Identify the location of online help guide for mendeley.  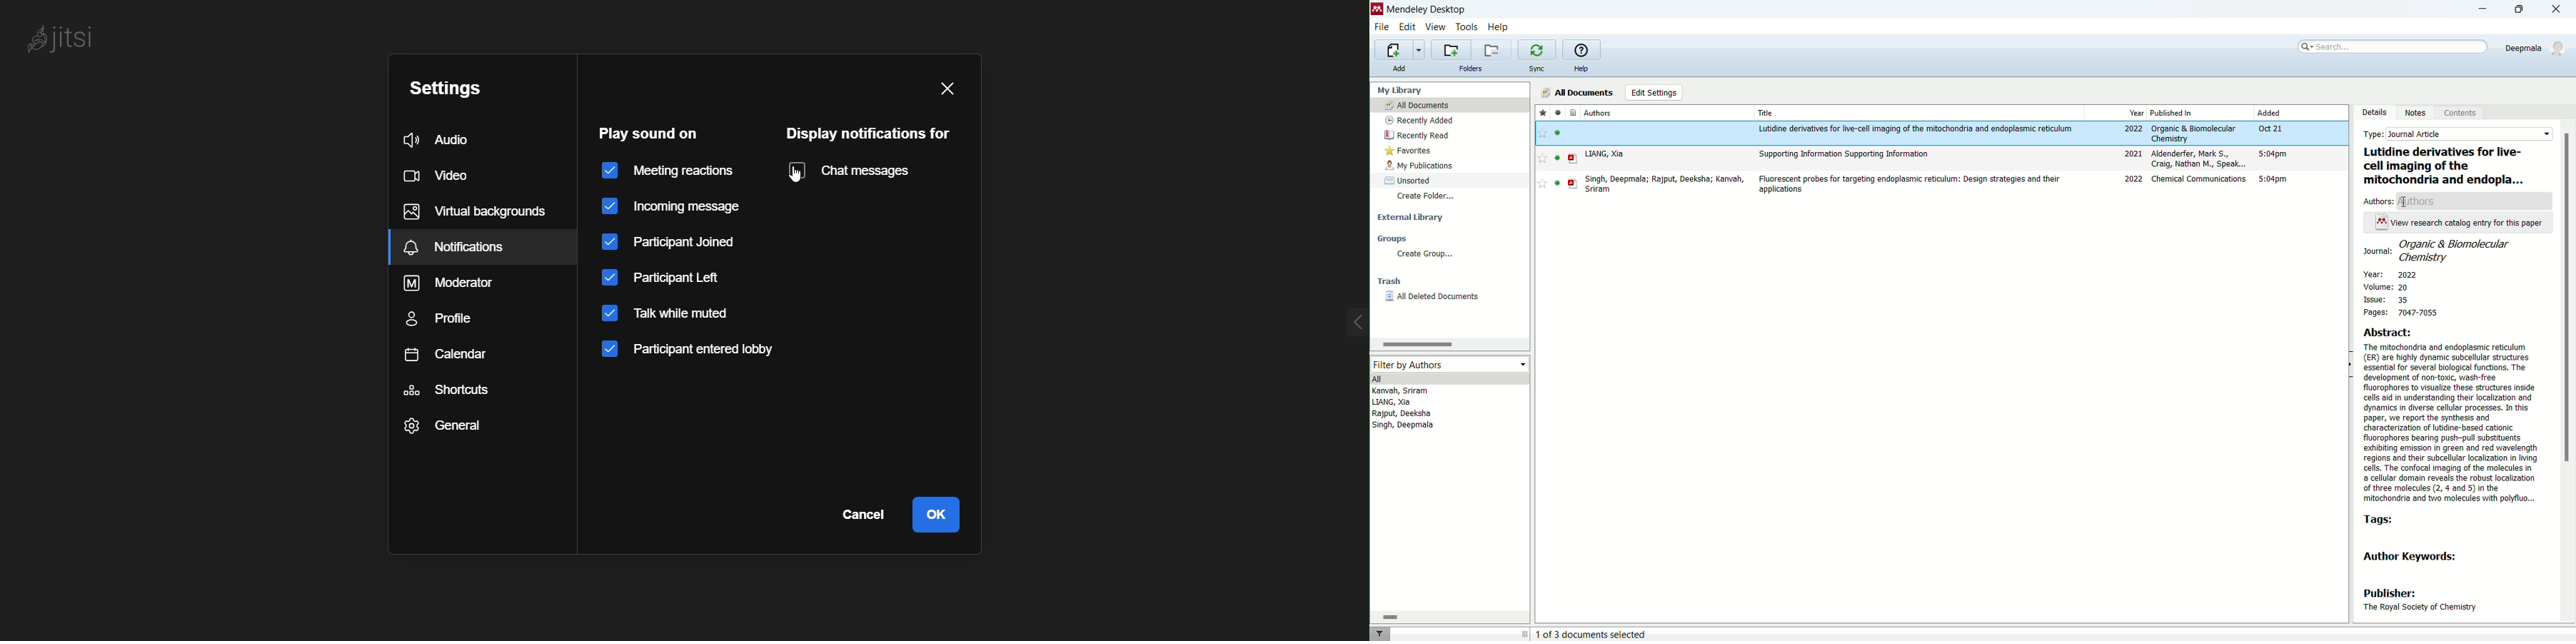
(1582, 50).